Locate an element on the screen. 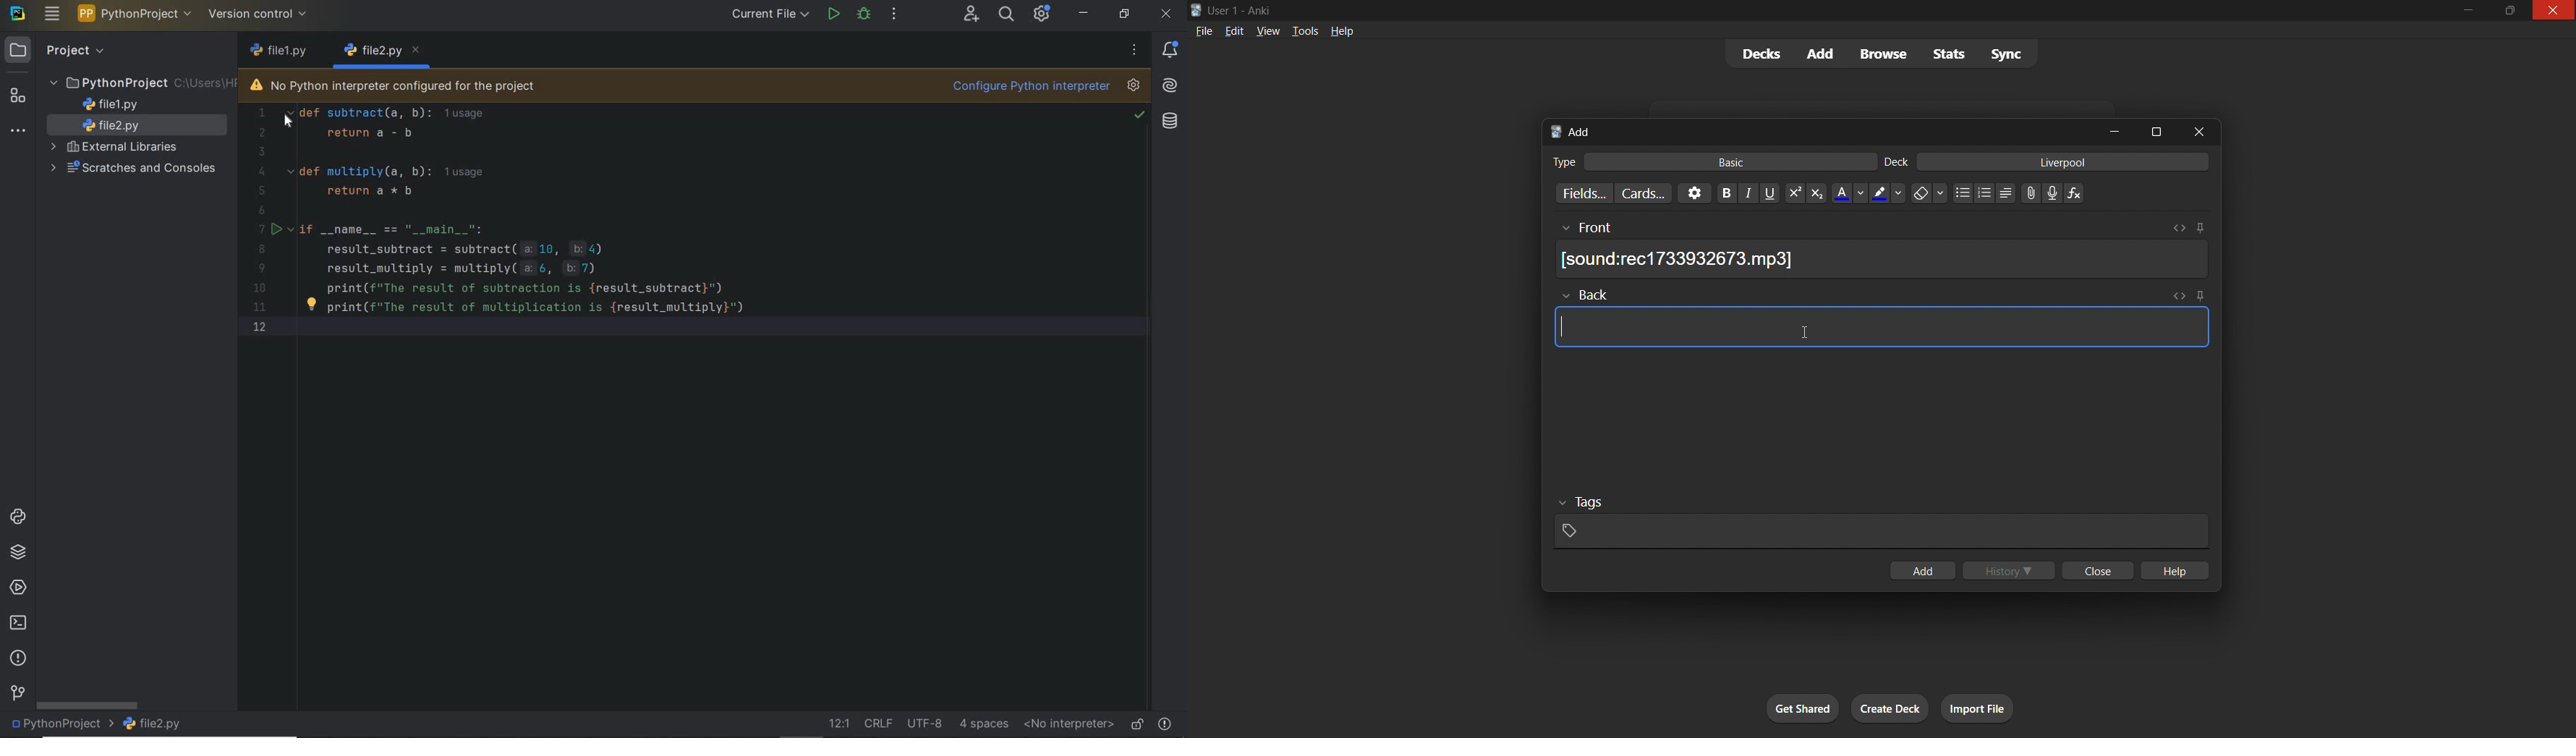 Image resolution: width=2576 pixels, height=756 pixels. italic is located at coordinates (1747, 195).